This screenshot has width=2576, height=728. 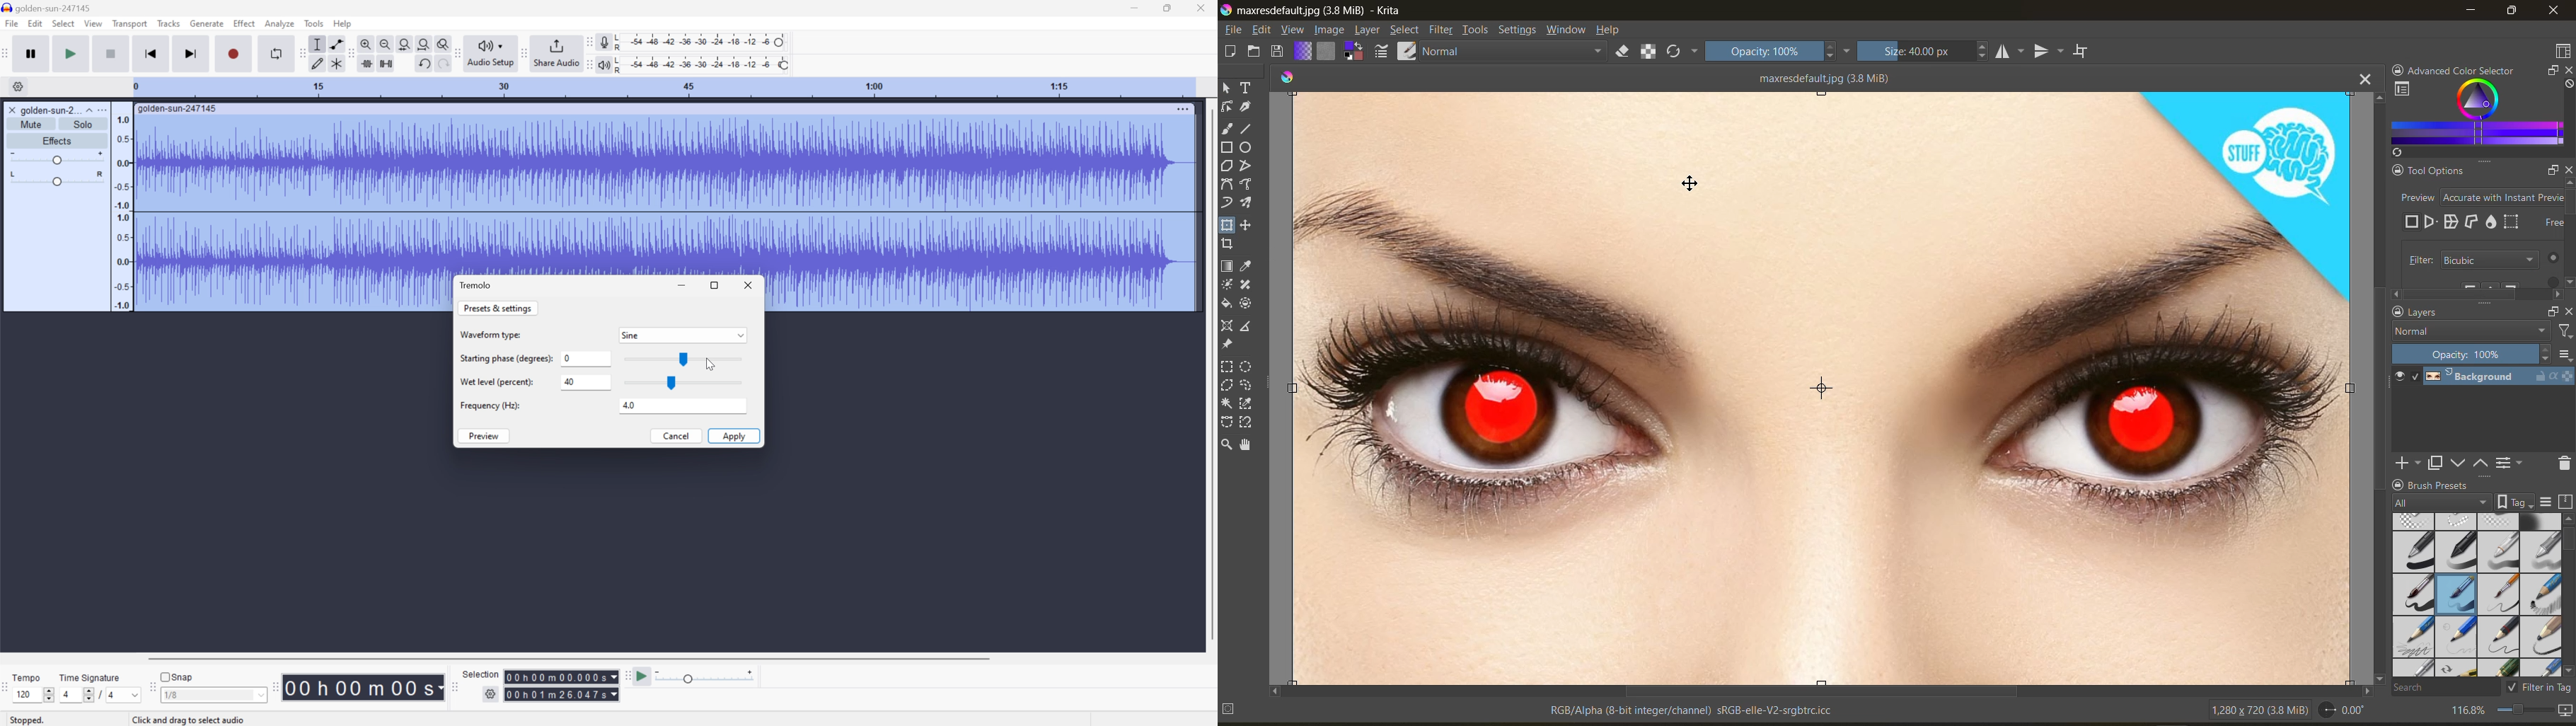 I want to click on Skip to end, so click(x=190, y=54).